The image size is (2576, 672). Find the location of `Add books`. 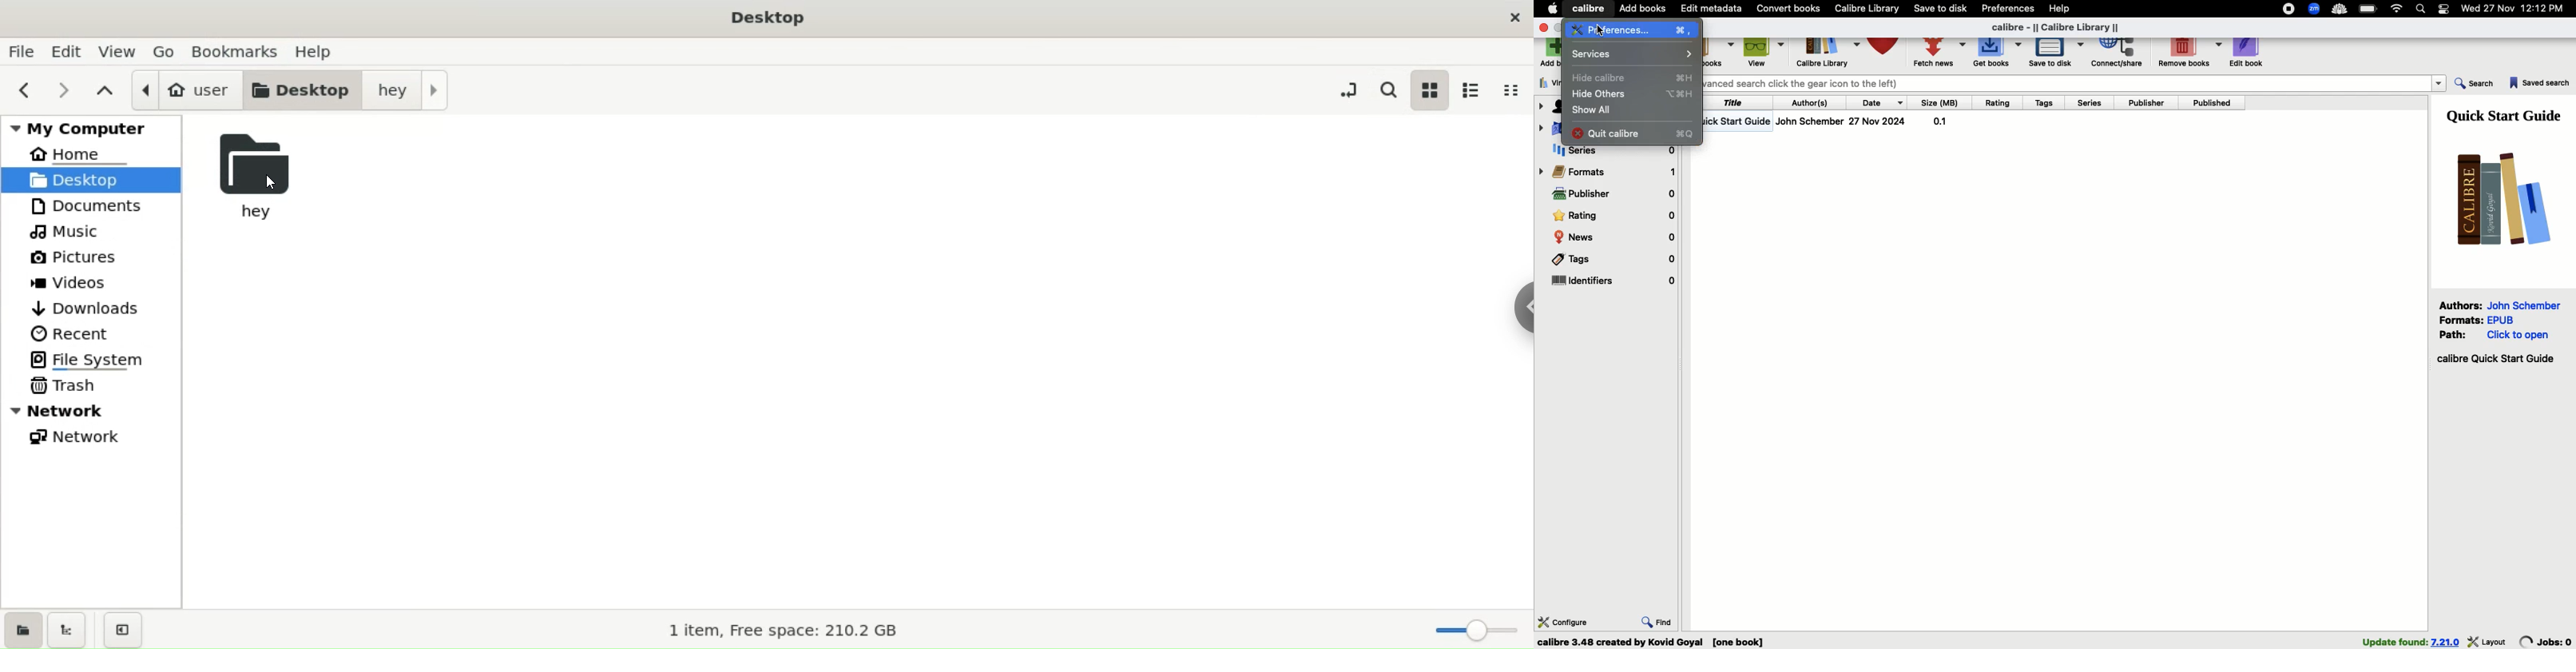

Add books is located at coordinates (1643, 9).